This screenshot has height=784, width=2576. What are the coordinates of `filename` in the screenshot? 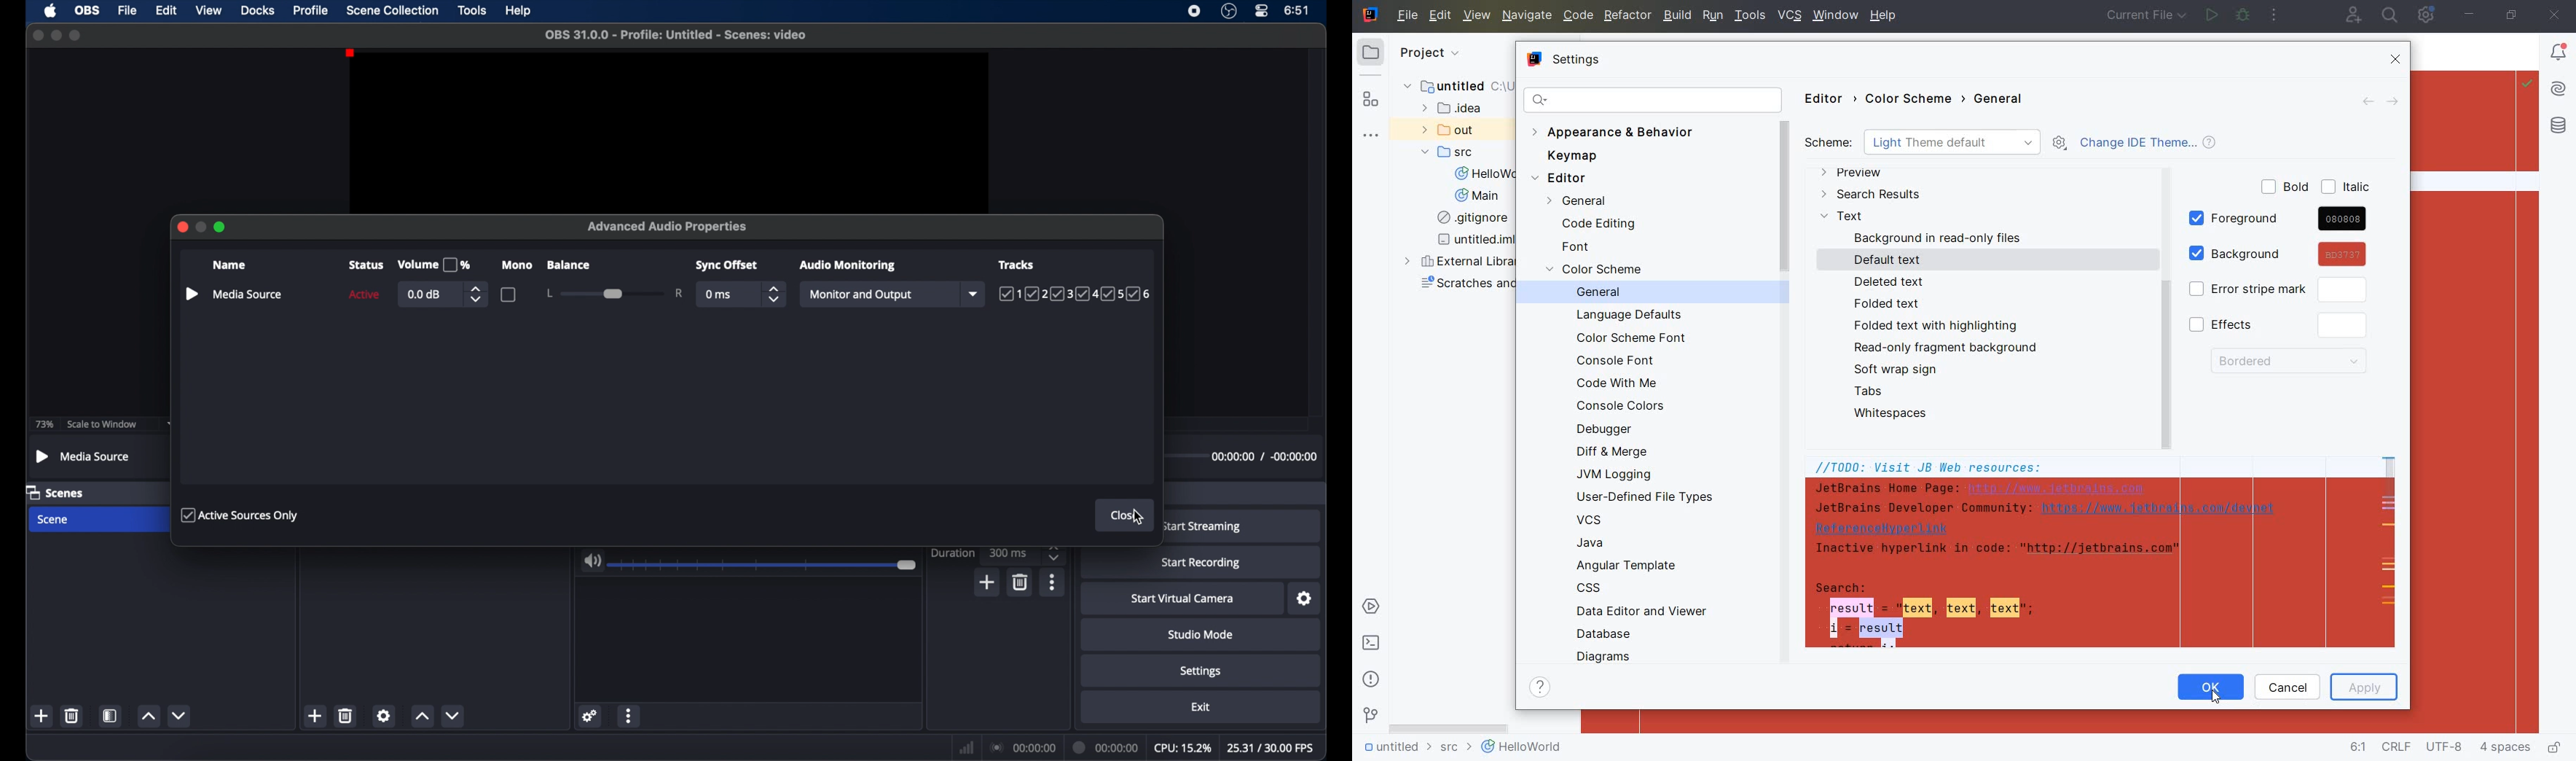 It's located at (677, 35).